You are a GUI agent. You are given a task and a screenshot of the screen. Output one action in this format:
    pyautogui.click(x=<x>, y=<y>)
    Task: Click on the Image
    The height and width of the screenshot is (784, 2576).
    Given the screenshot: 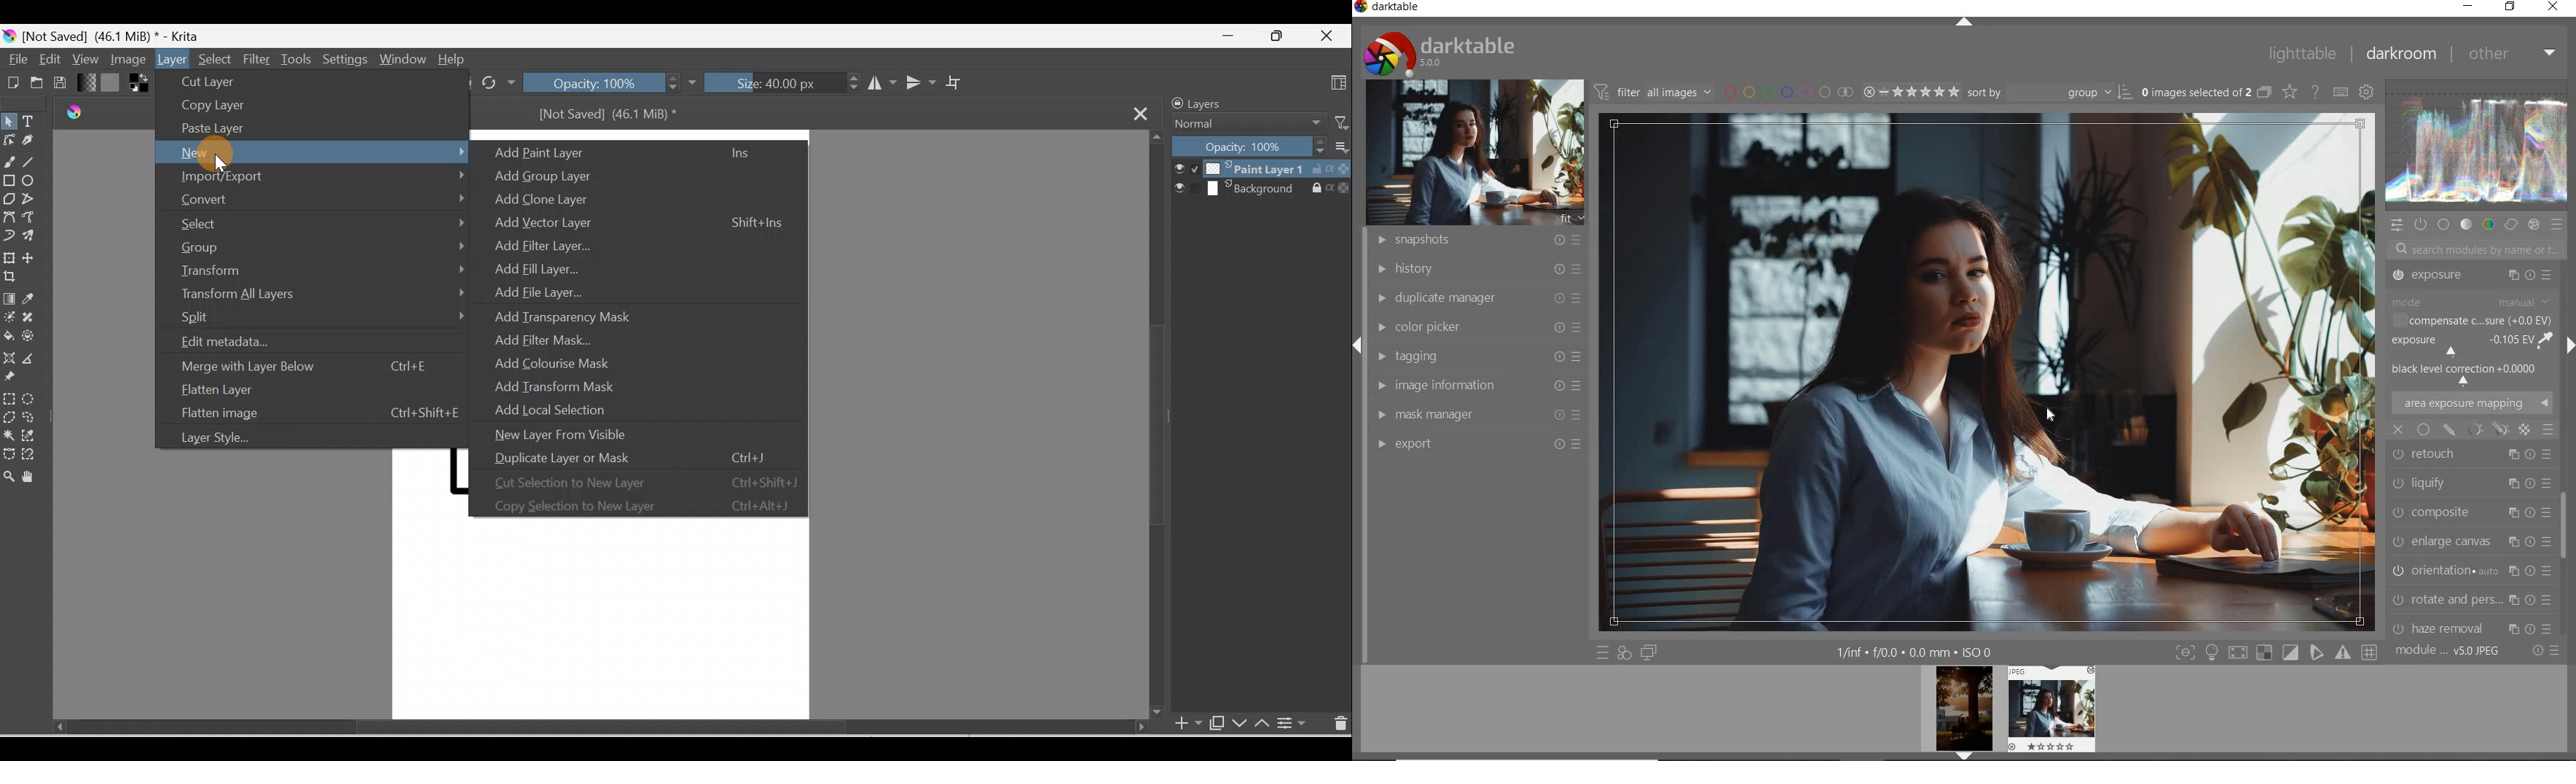 What is the action you would take?
    pyautogui.click(x=125, y=60)
    